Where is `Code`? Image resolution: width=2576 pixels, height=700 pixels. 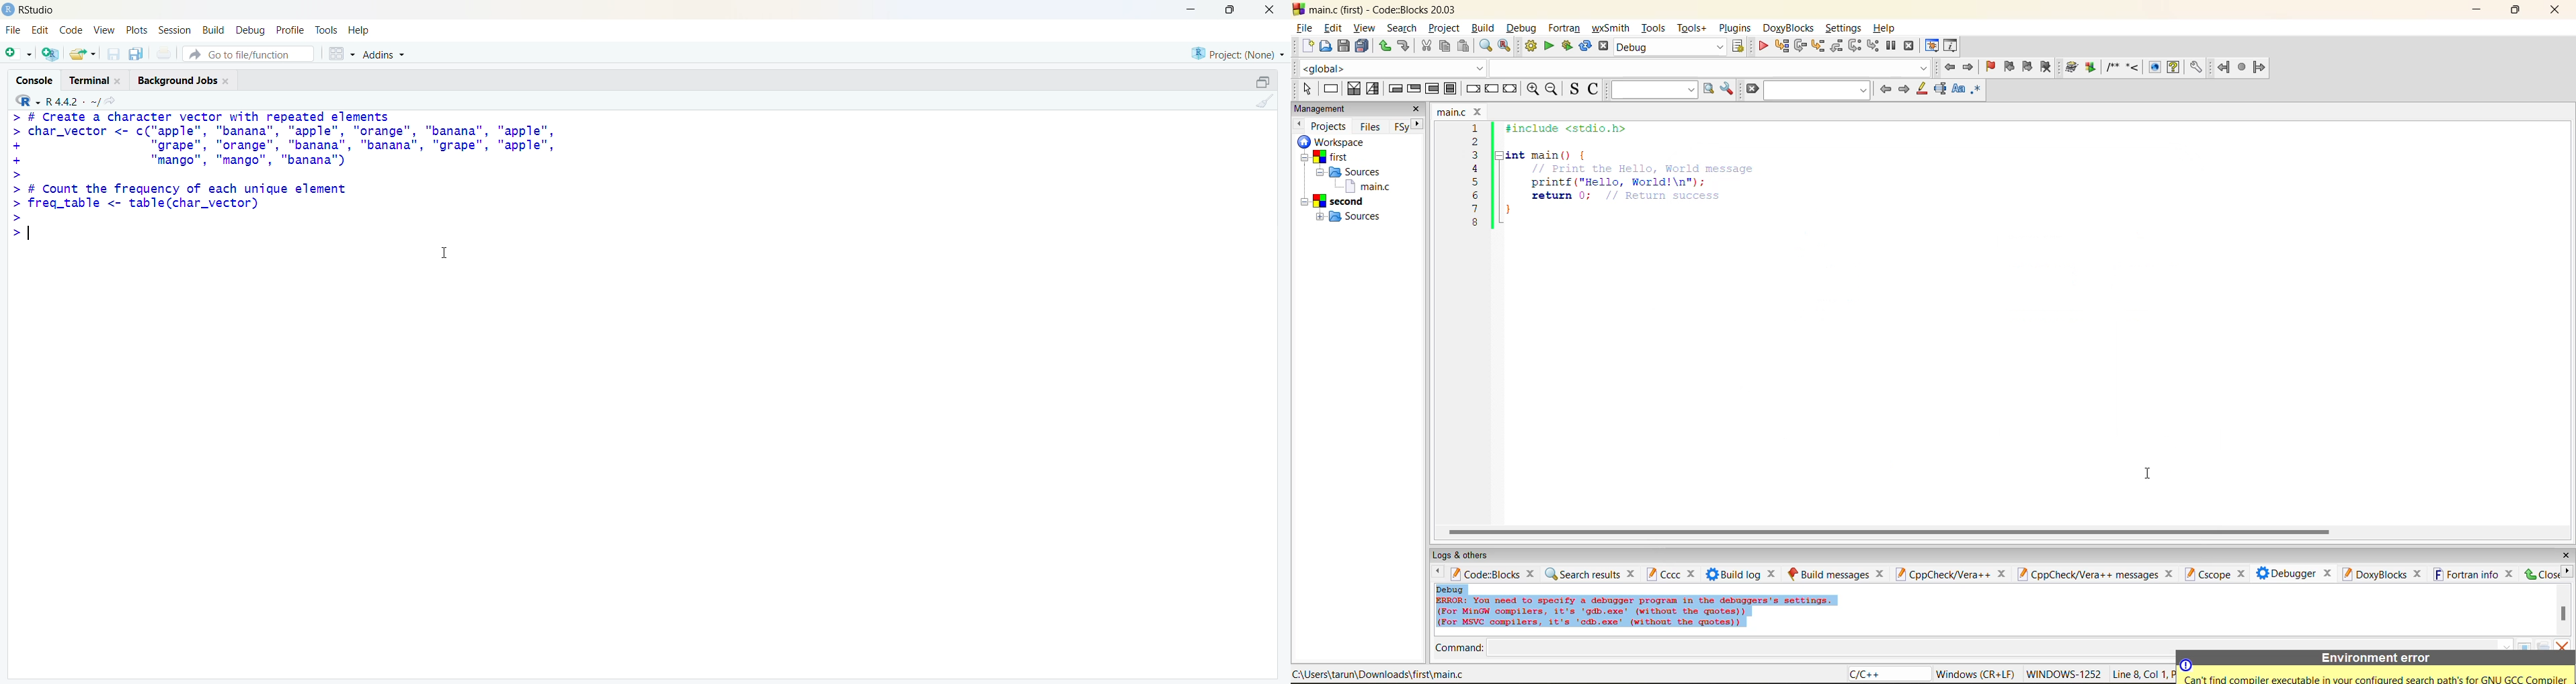
Code is located at coordinates (72, 31).